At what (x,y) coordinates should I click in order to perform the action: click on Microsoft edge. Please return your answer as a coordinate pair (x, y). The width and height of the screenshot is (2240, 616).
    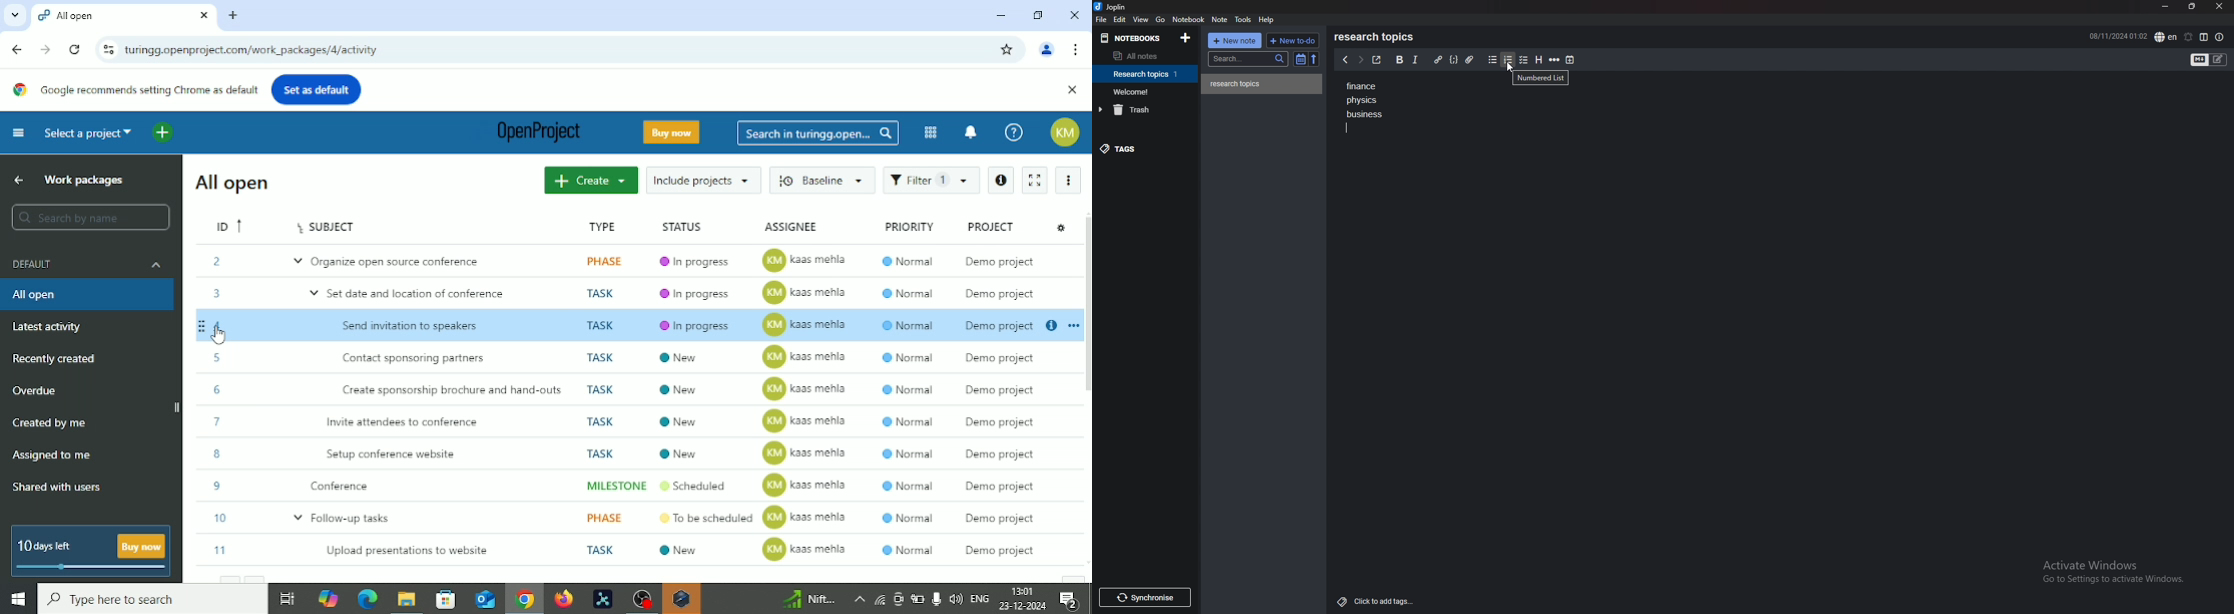
    Looking at the image, I should click on (366, 600).